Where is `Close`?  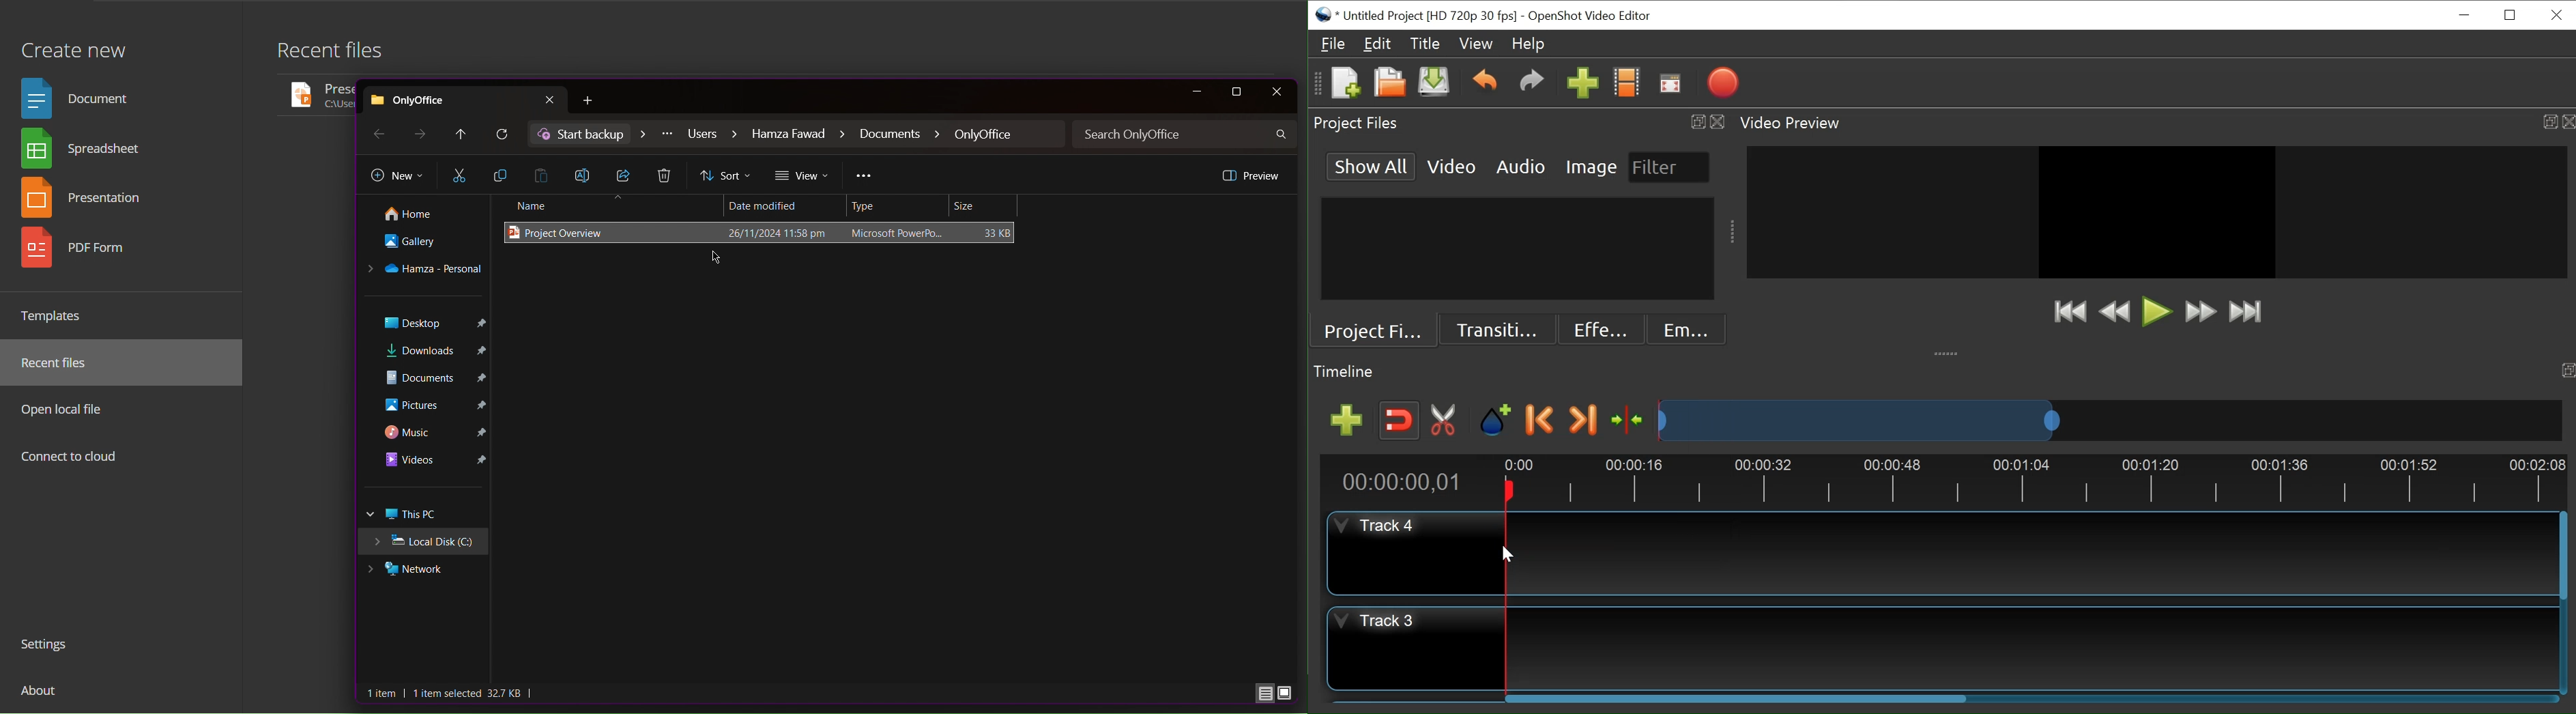
Close is located at coordinates (1276, 92).